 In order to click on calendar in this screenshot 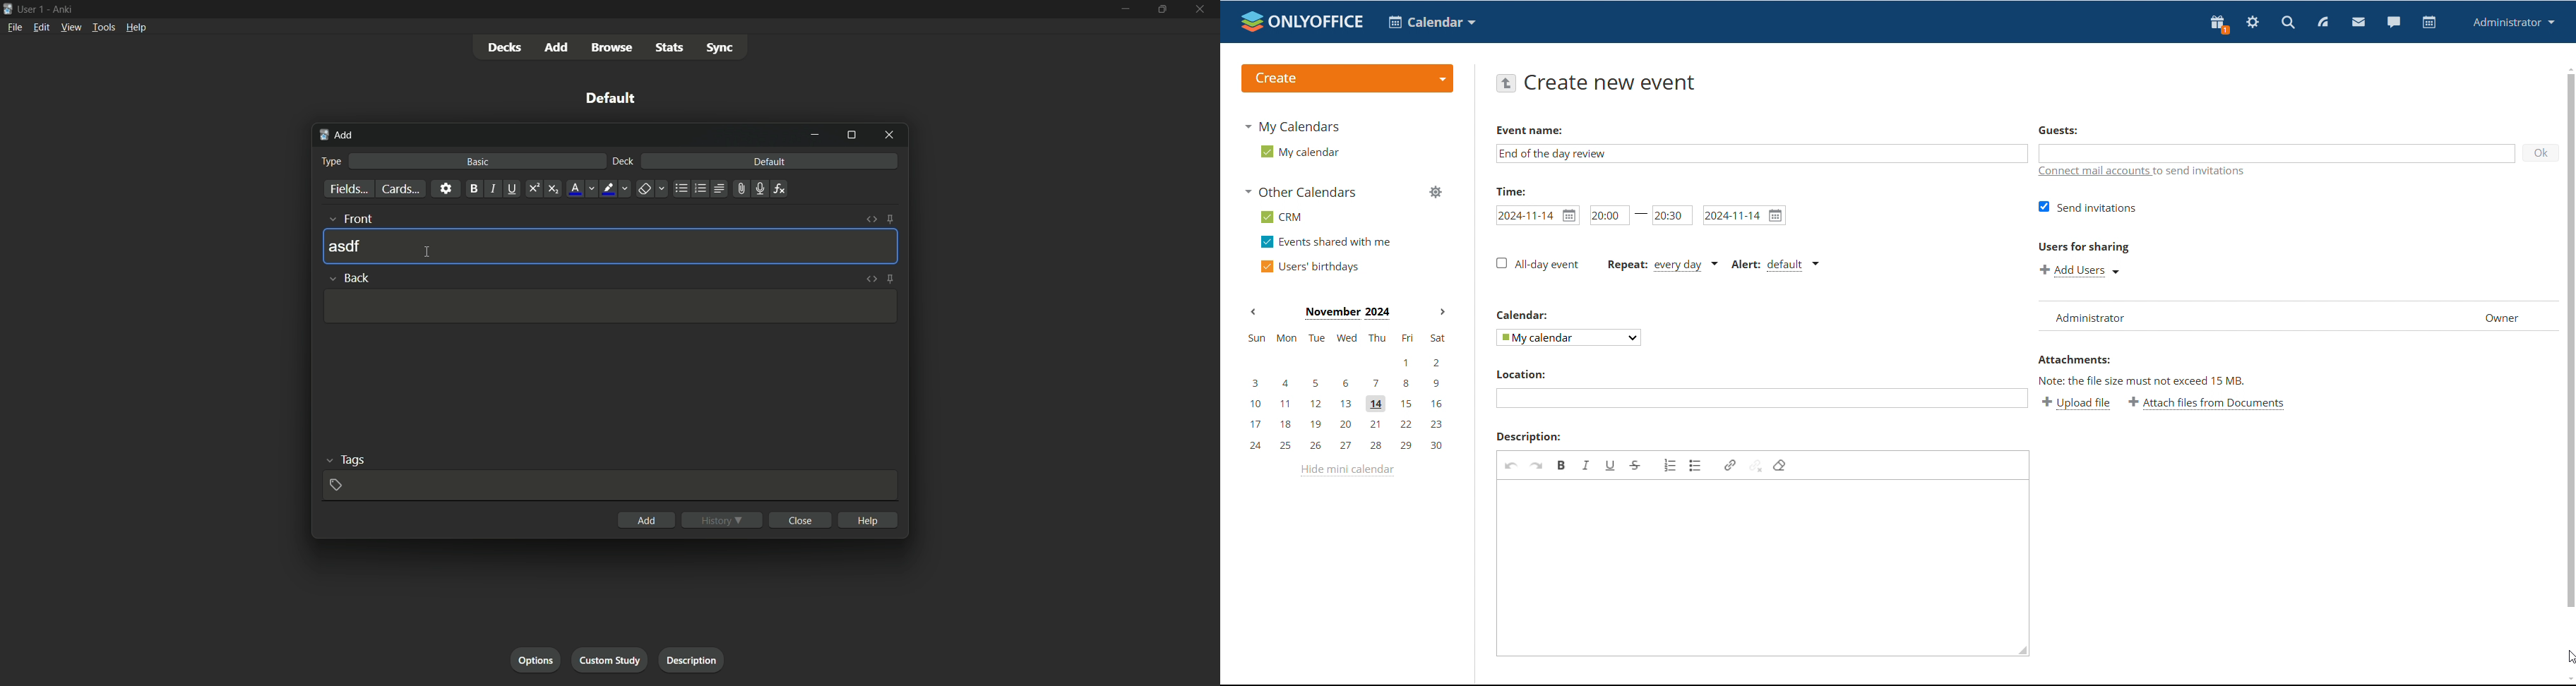, I will do `click(1524, 315)`.